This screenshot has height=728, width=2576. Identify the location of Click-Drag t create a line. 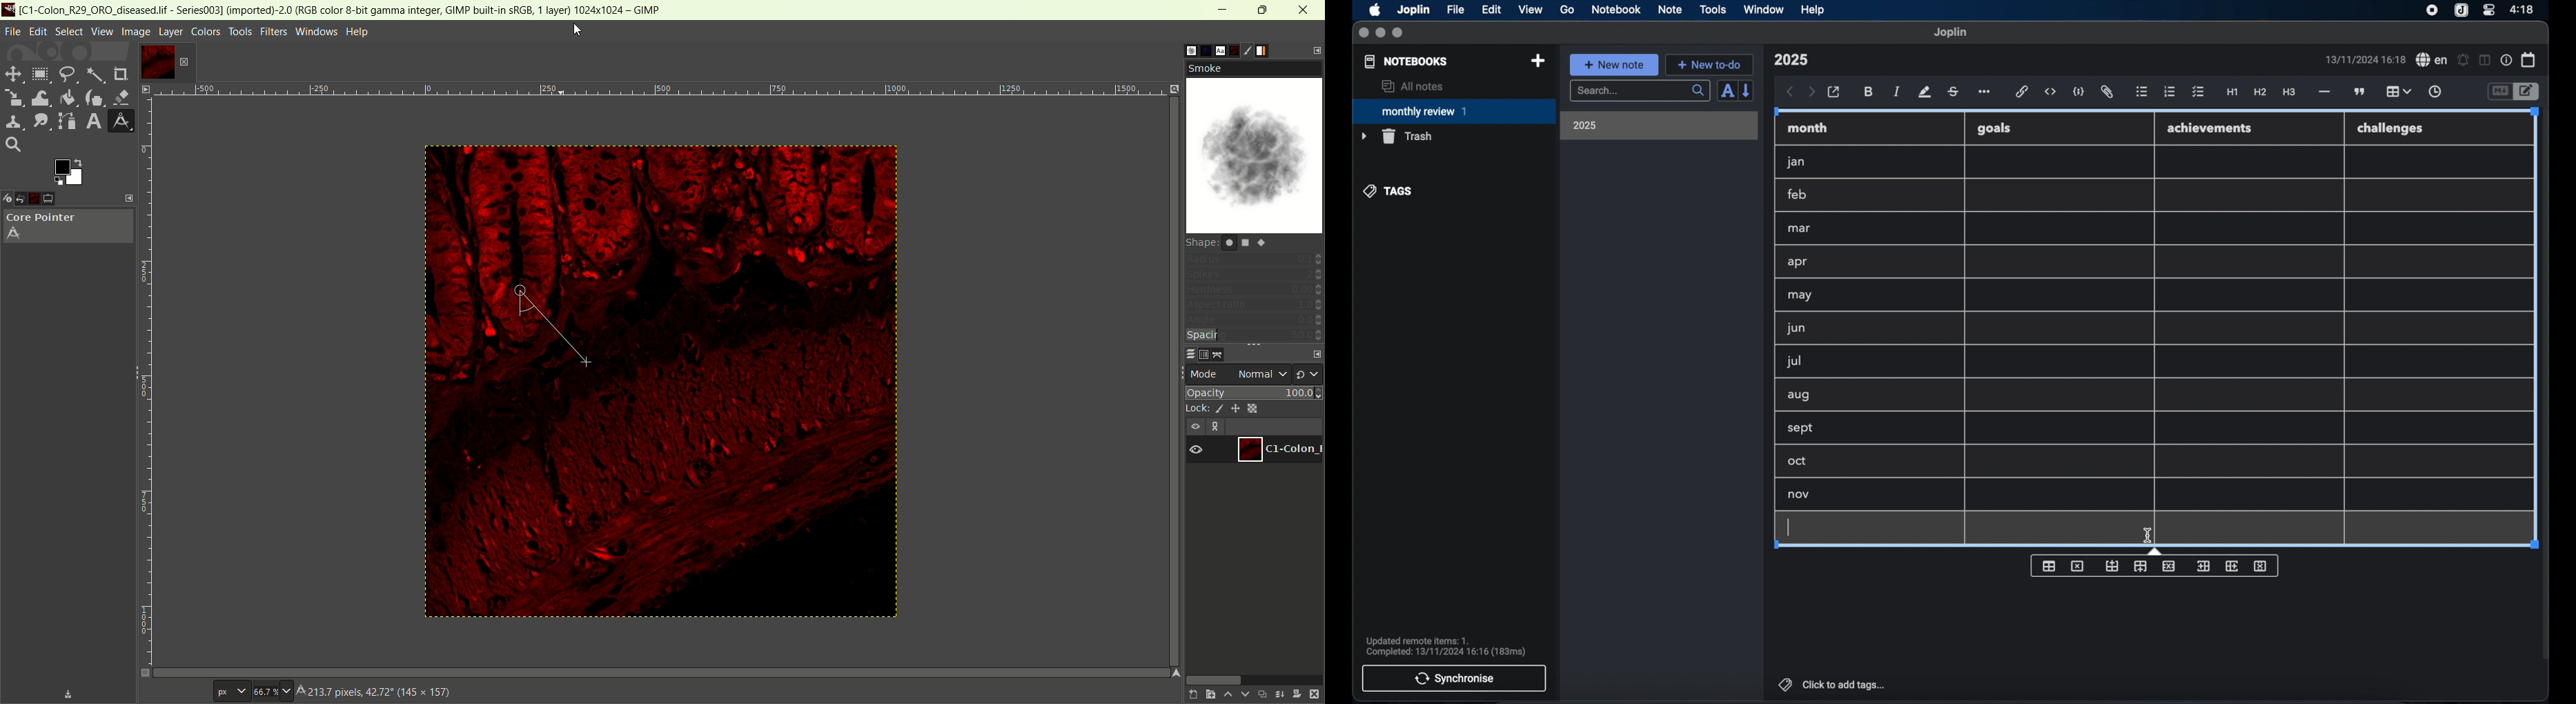
(366, 693).